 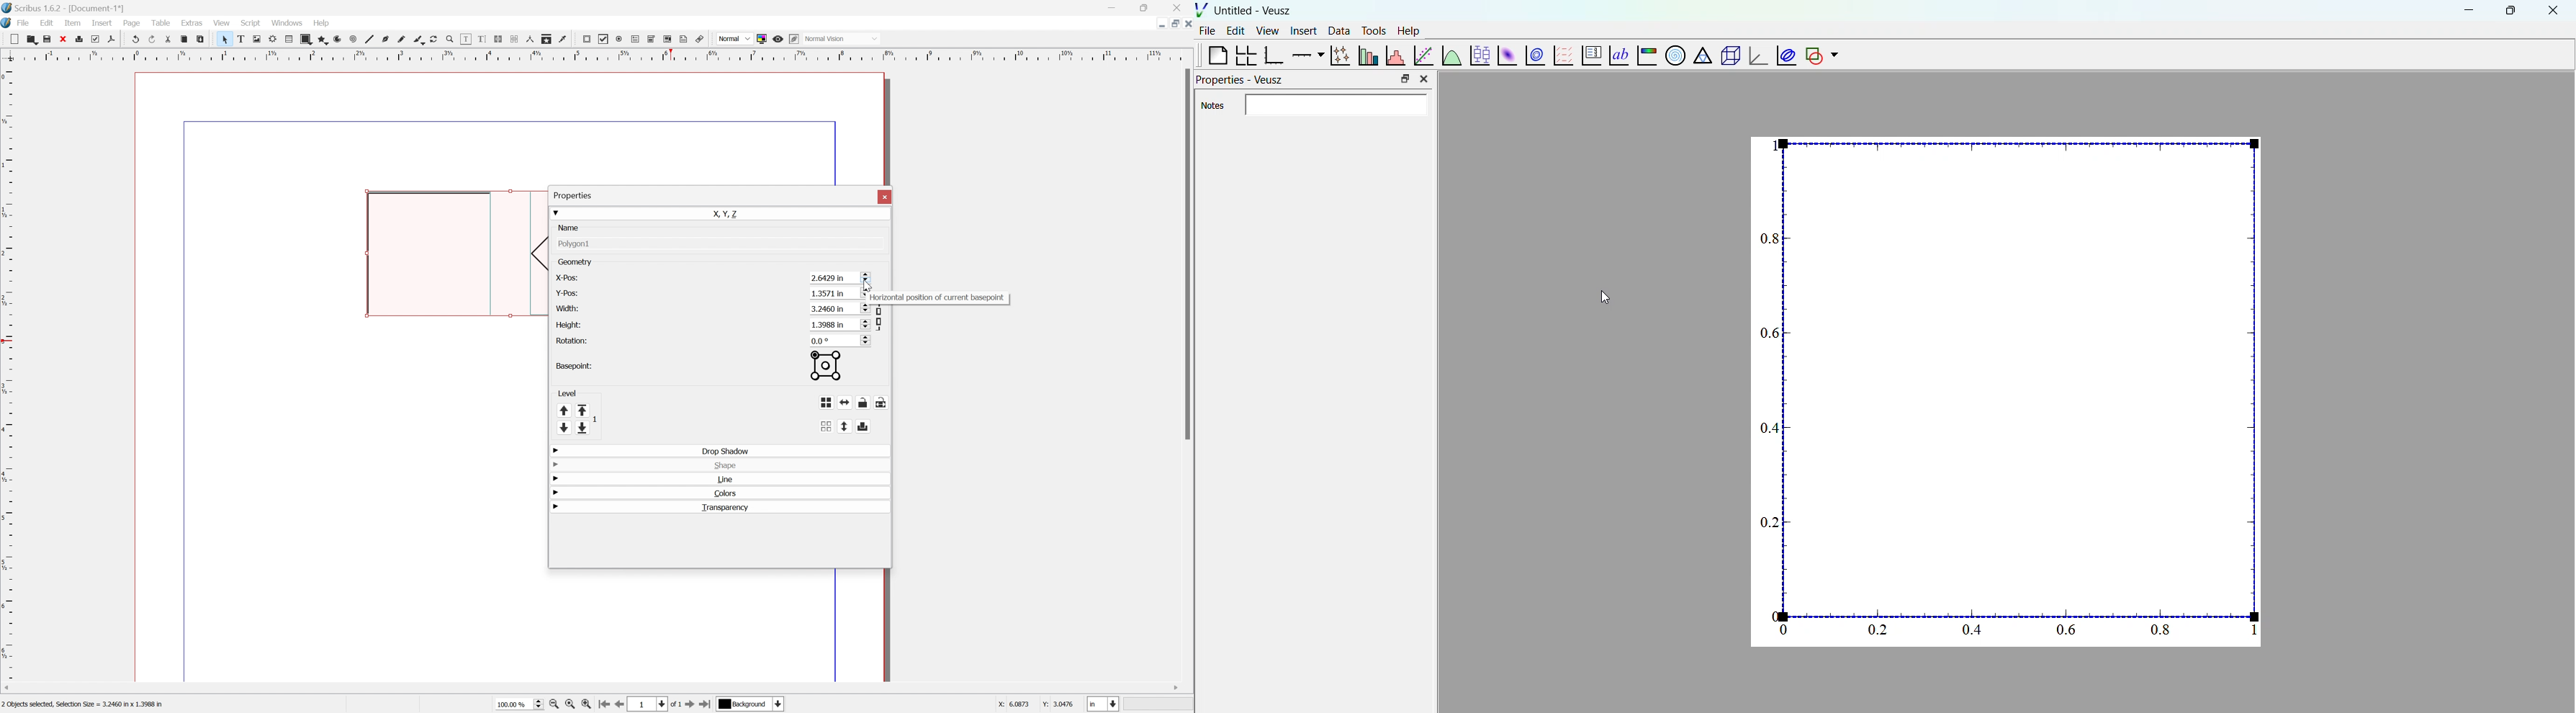 What do you see at coordinates (1784, 55) in the screenshot?
I see `plot covariance ellipses` at bounding box center [1784, 55].